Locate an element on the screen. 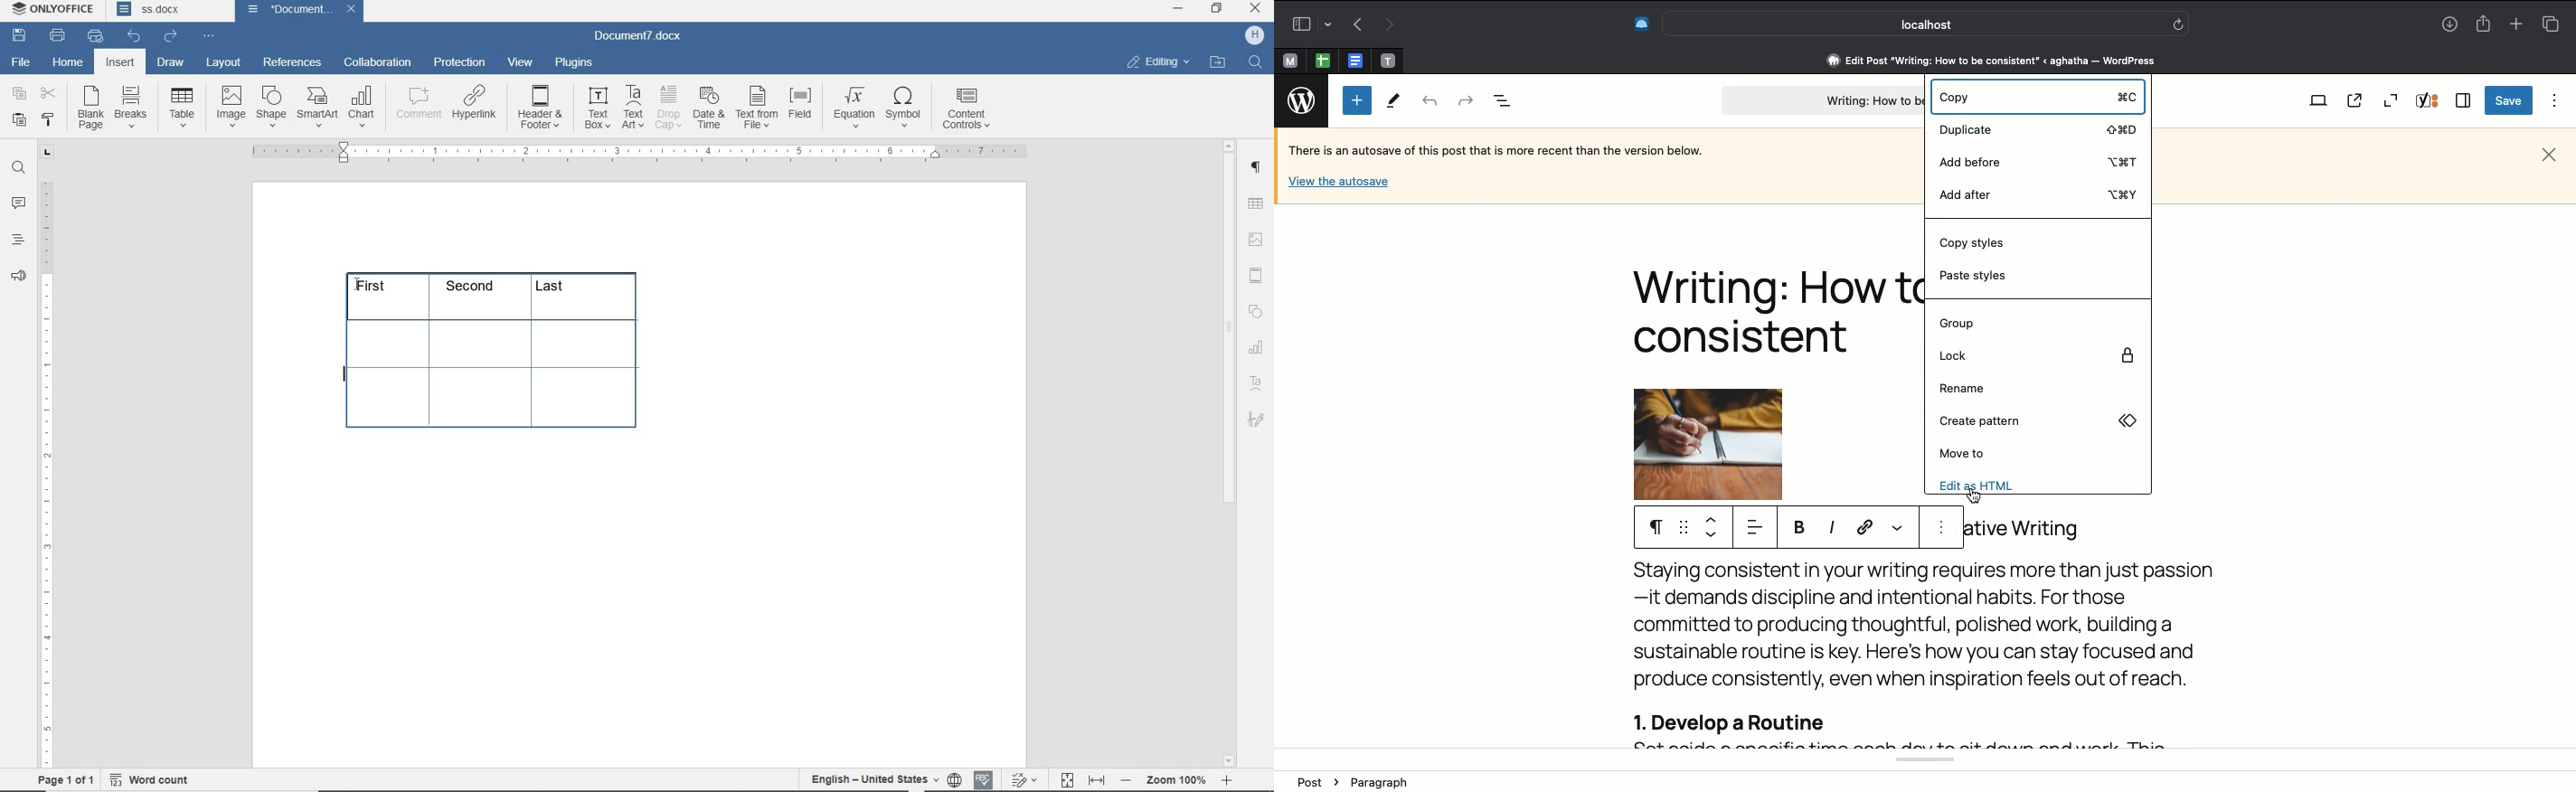  Sidebar is located at coordinates (2464, 100).